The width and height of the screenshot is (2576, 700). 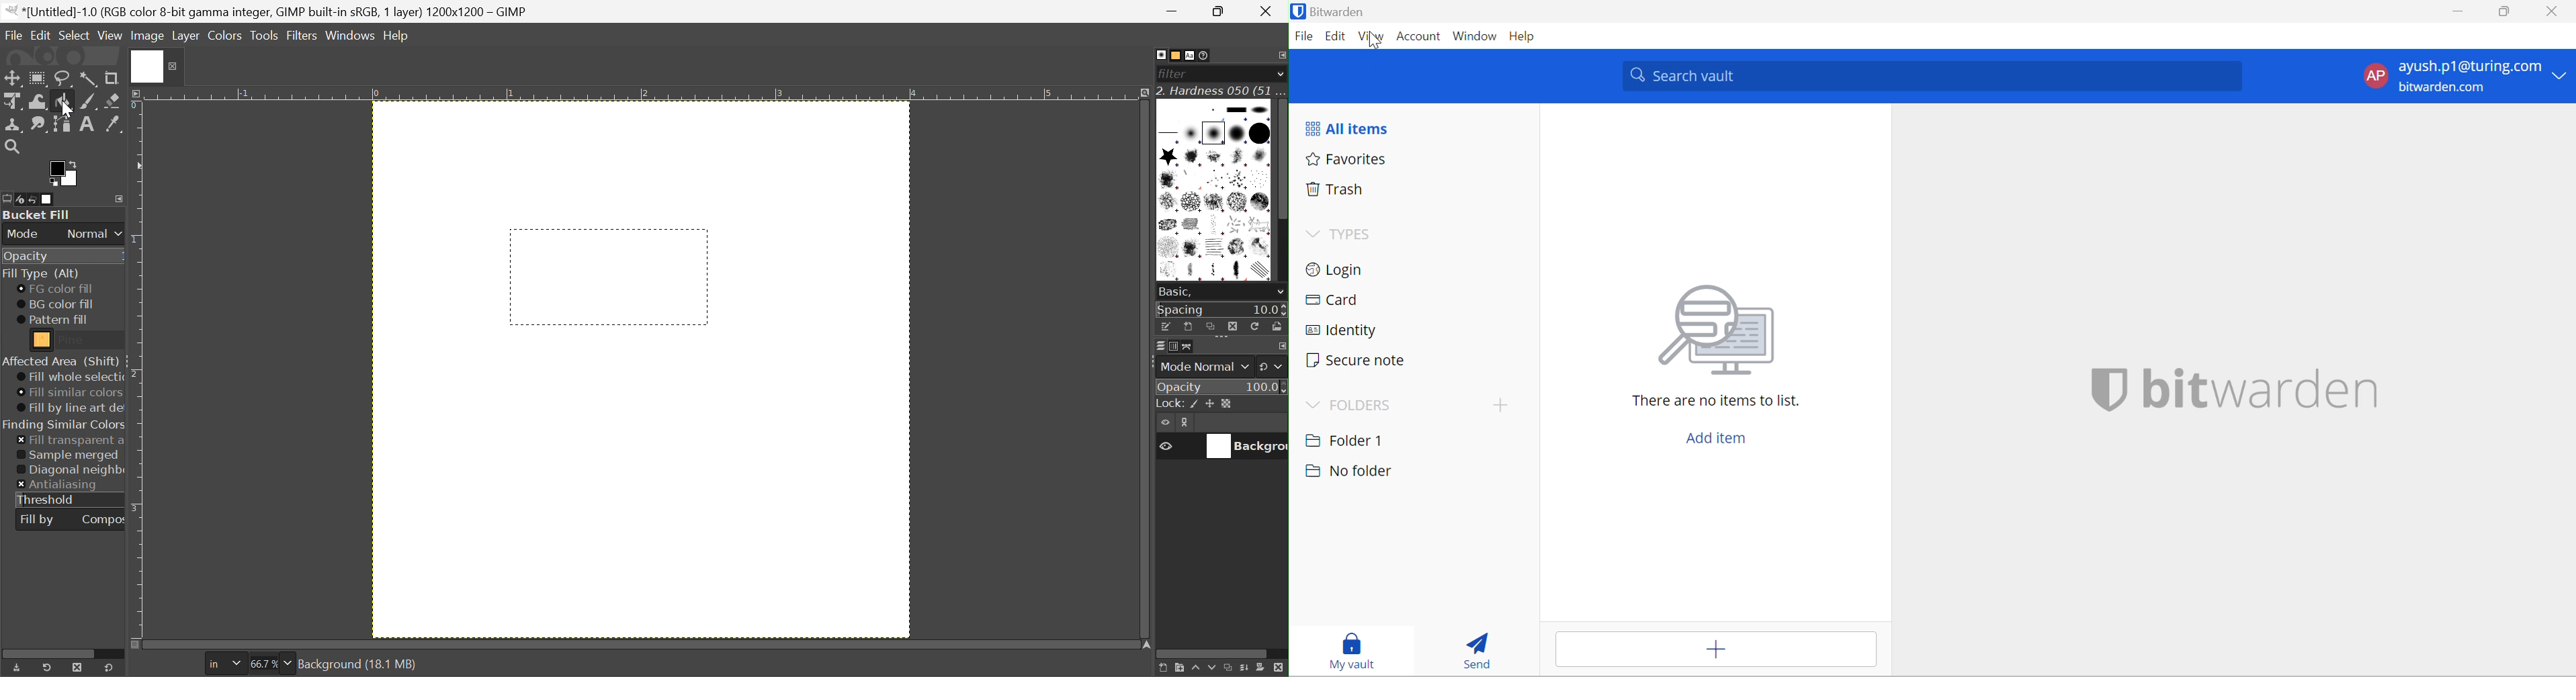 I want to click on Pencil 03, so click(x=1240, y=271).